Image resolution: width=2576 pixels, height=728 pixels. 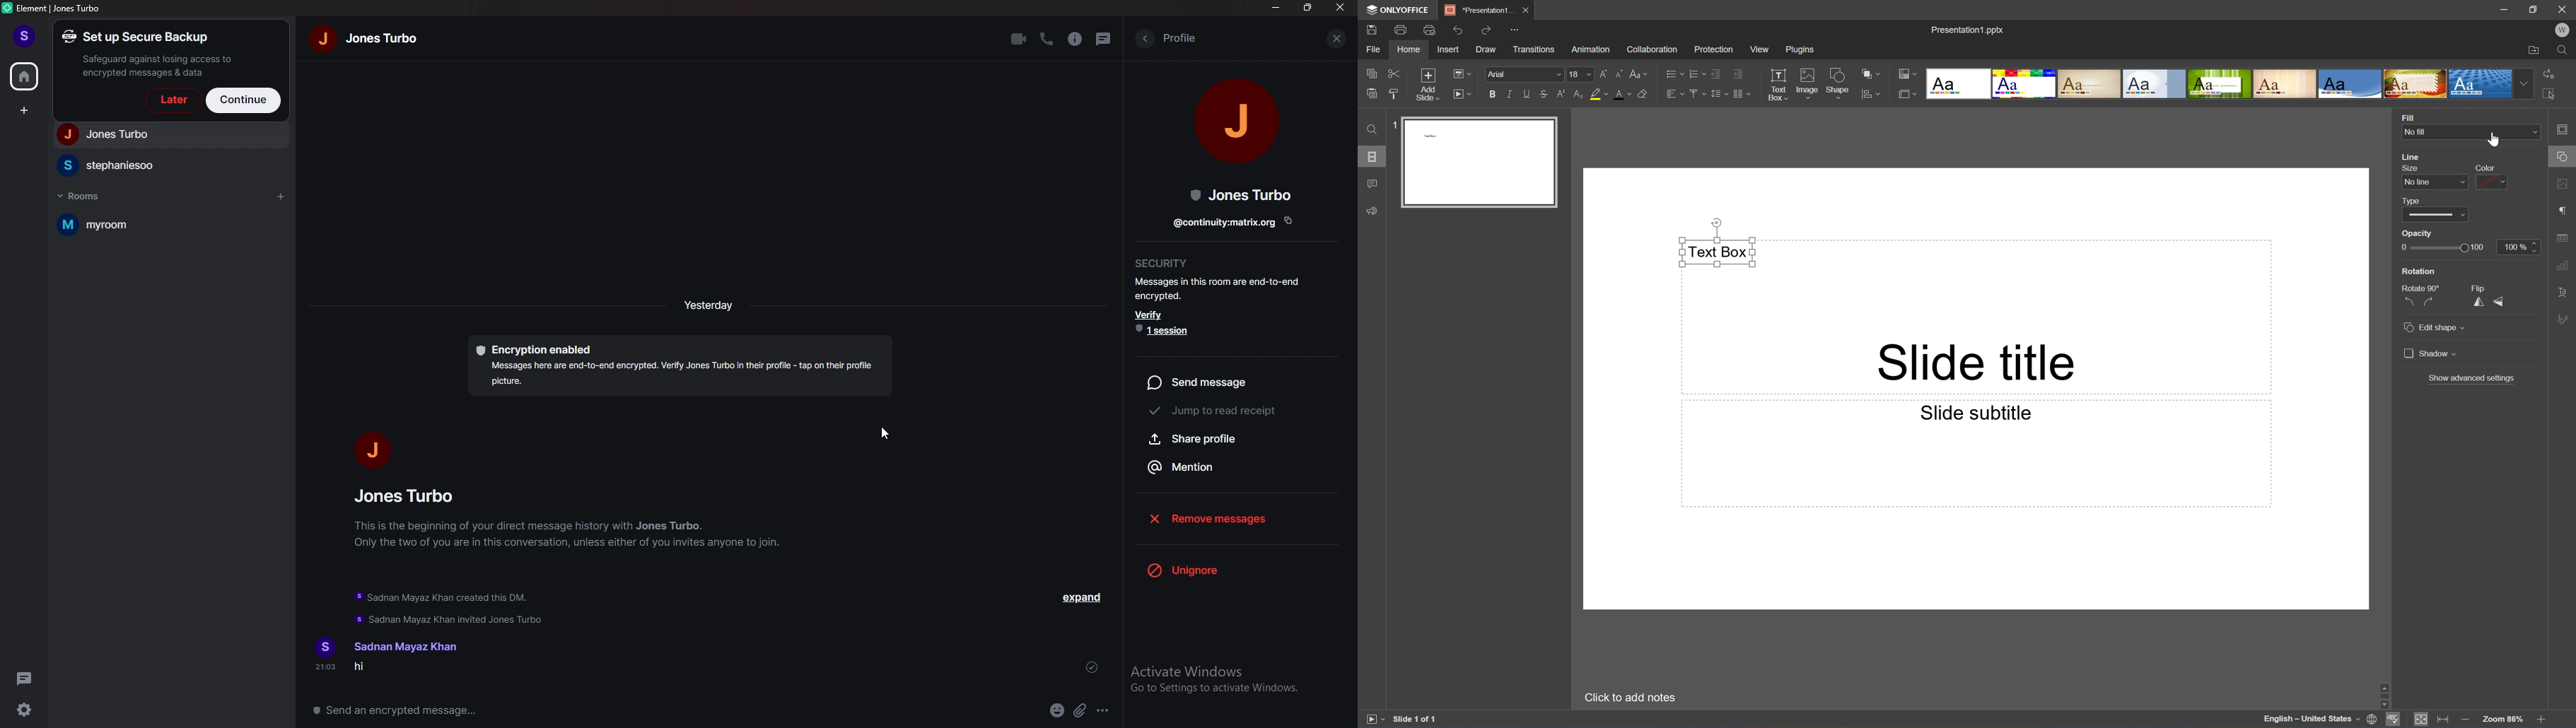 I want to click on Edit Shape, so click(x=2434, y=326).